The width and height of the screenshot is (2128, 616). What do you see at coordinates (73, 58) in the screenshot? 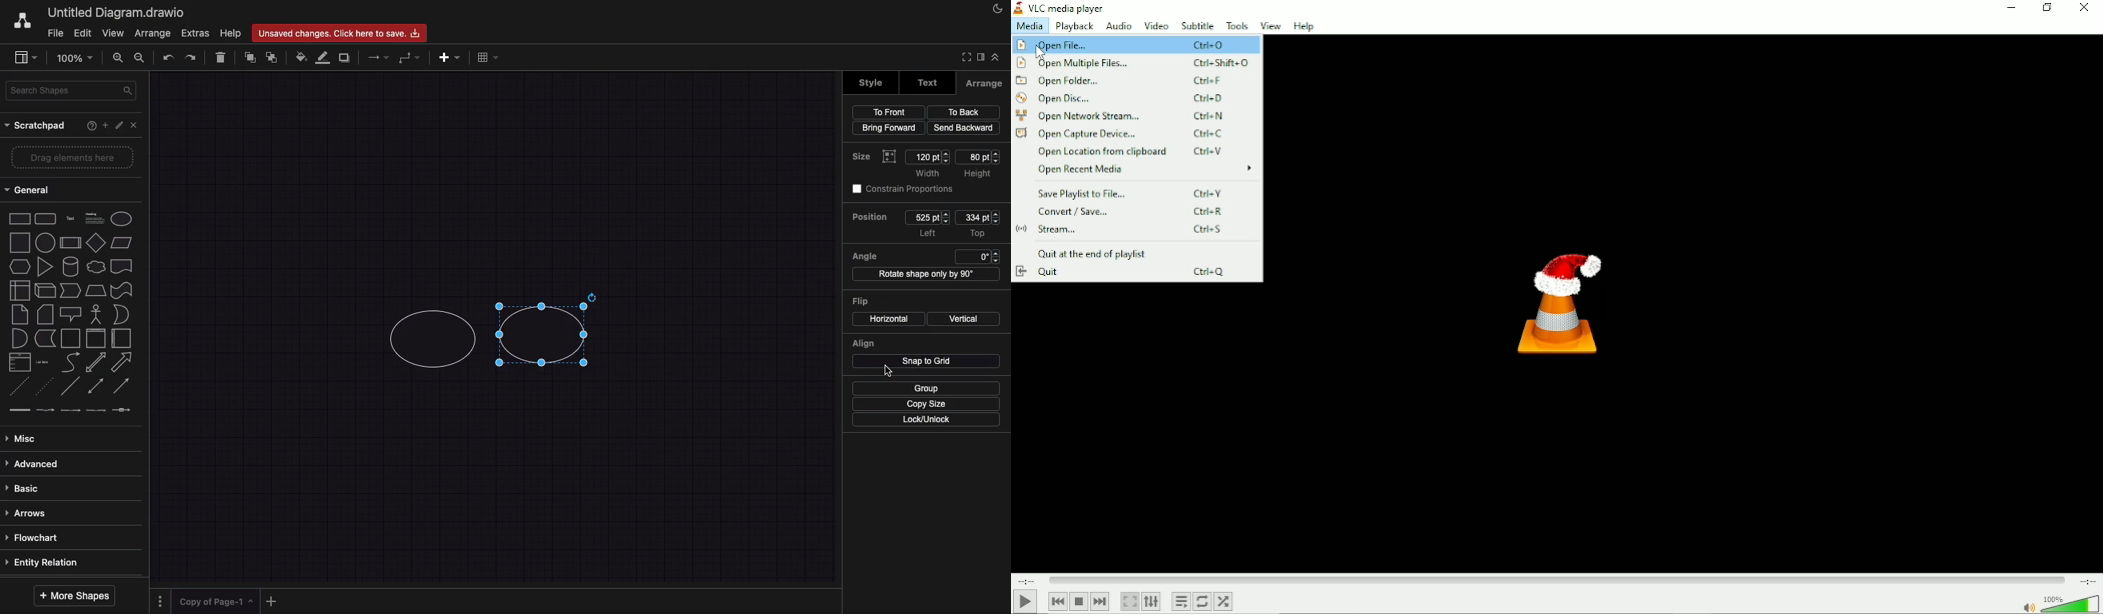
I see `100% zoom` at bounding box center [73, 58].